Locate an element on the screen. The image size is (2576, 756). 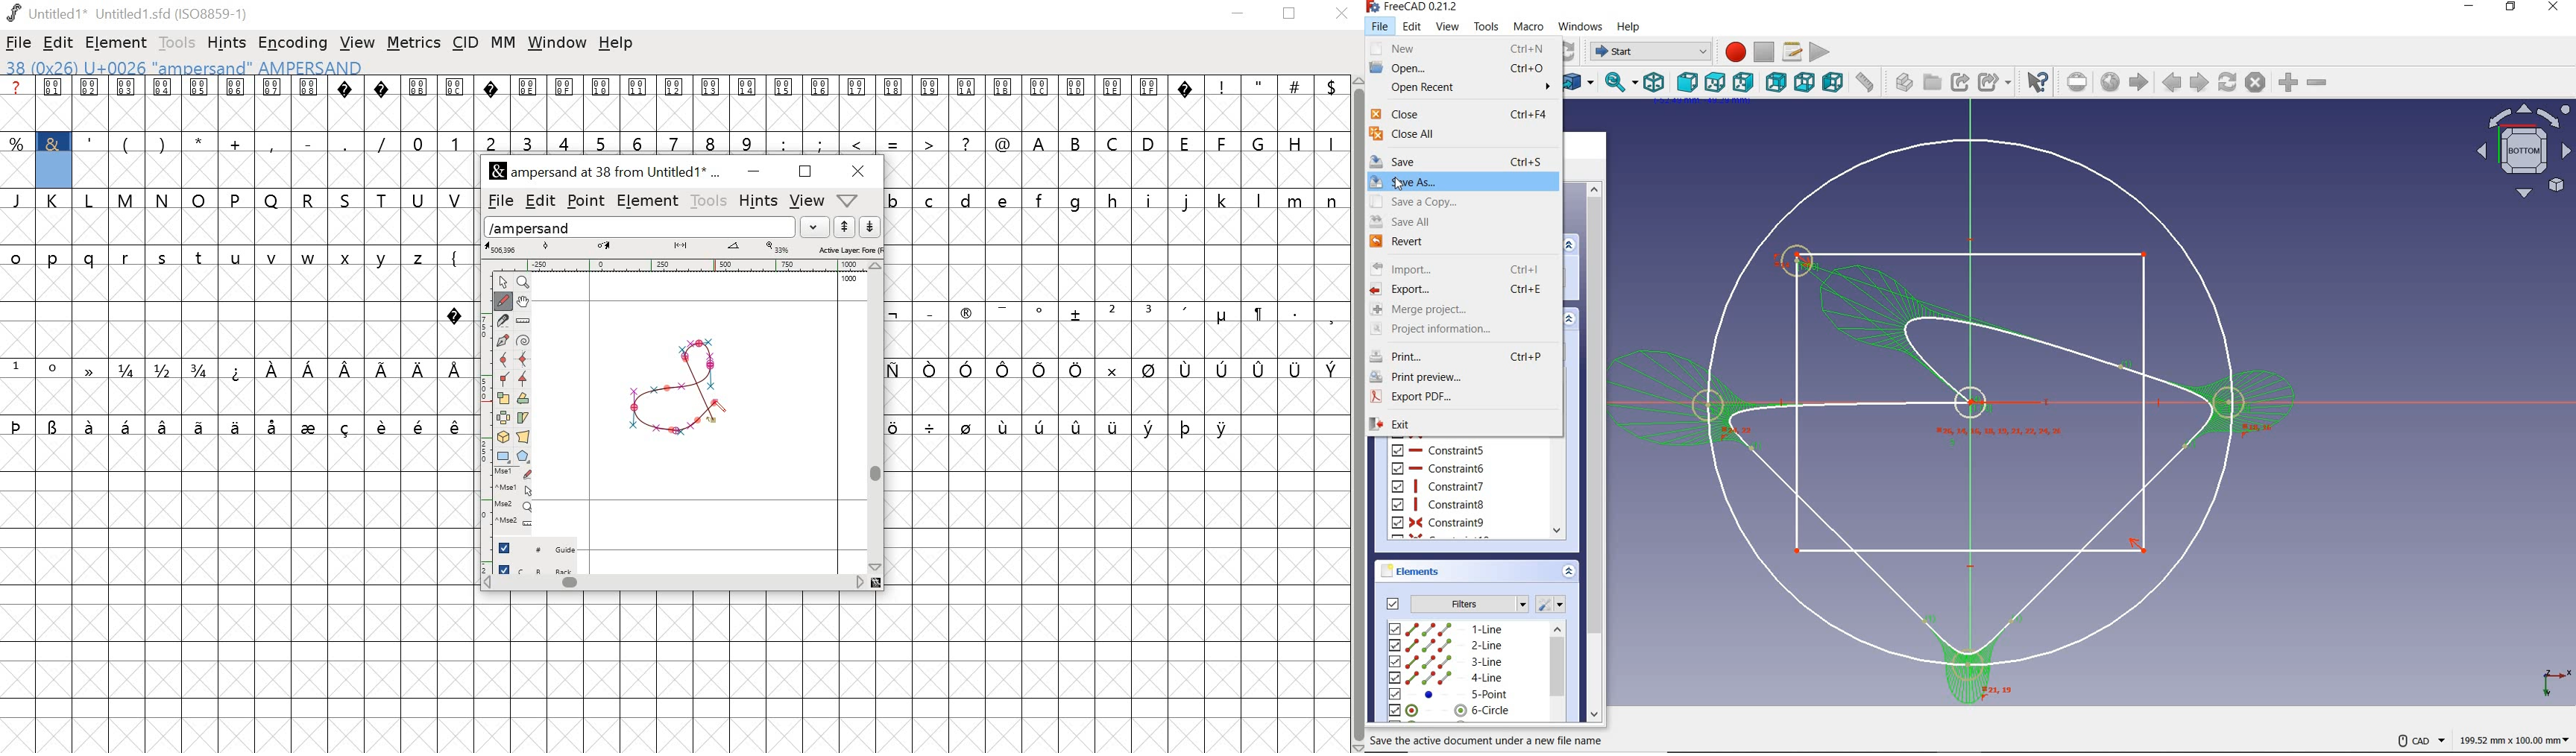
close is located at coordinates (1344, 14).